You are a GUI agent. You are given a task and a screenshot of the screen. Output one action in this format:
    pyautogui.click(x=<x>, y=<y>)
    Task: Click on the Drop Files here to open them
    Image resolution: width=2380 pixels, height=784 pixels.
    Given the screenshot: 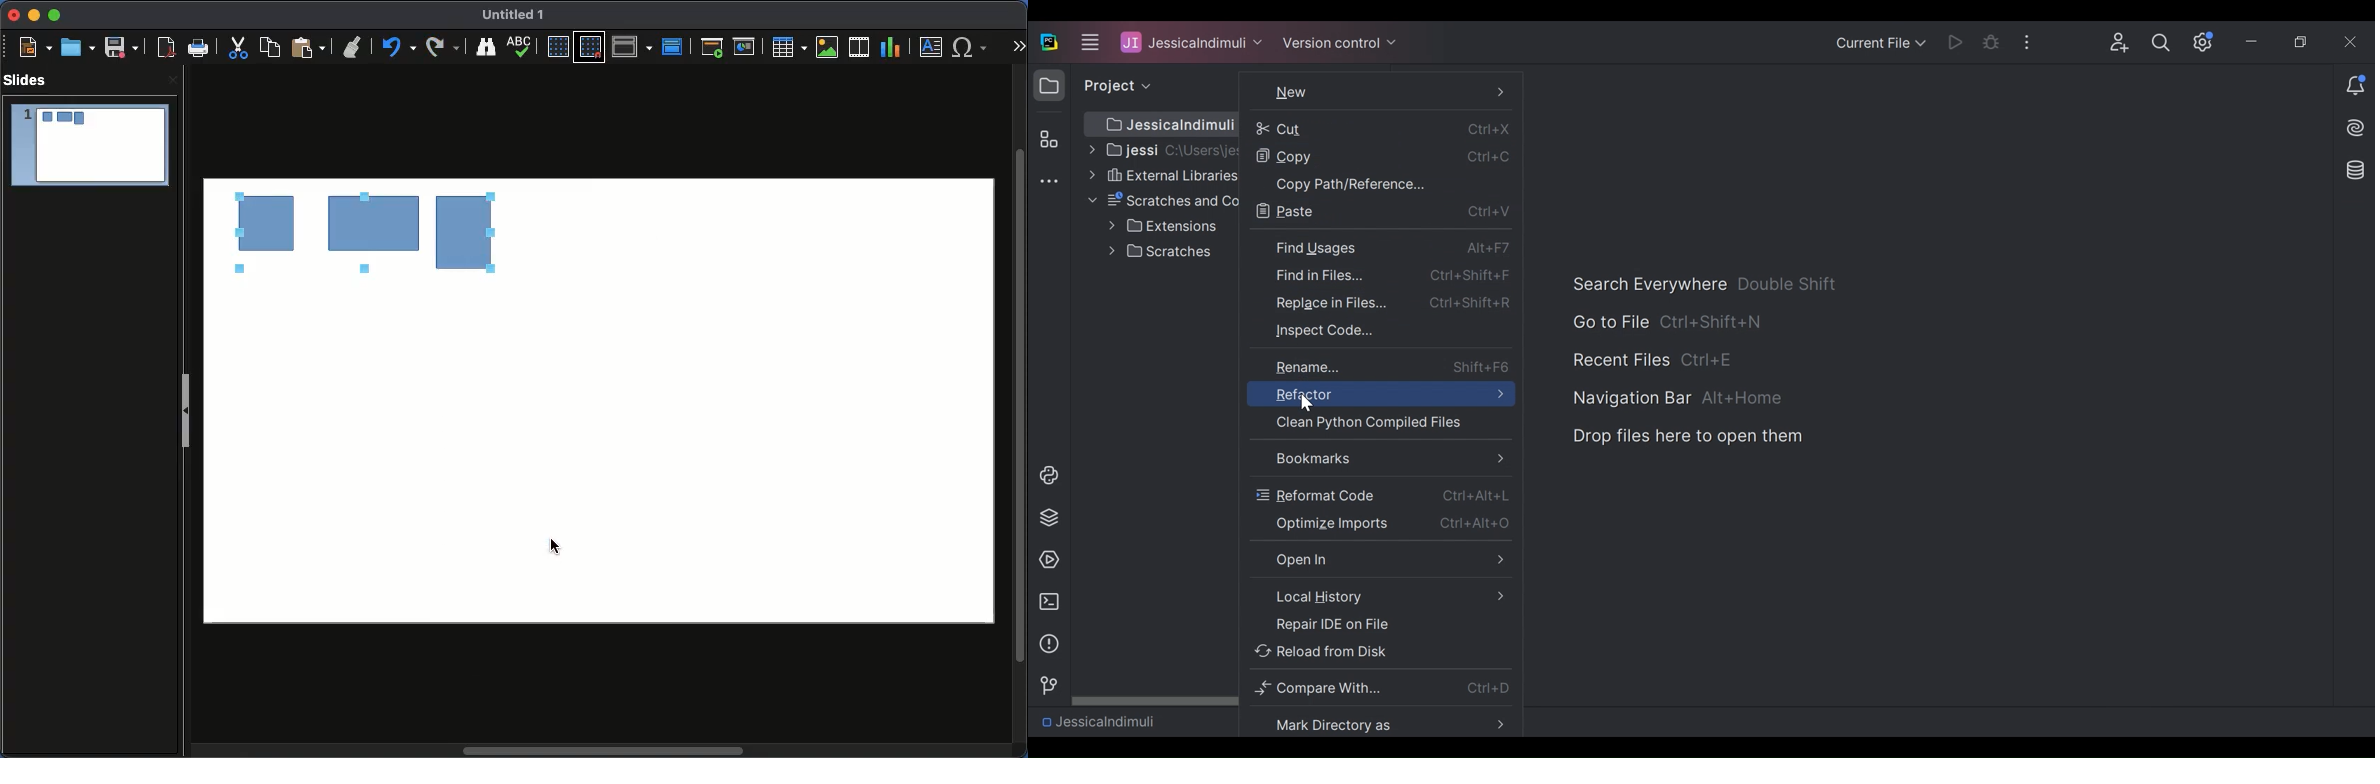 What is the action you would take?
    pyautogui.click(x=1686, y=437)
    